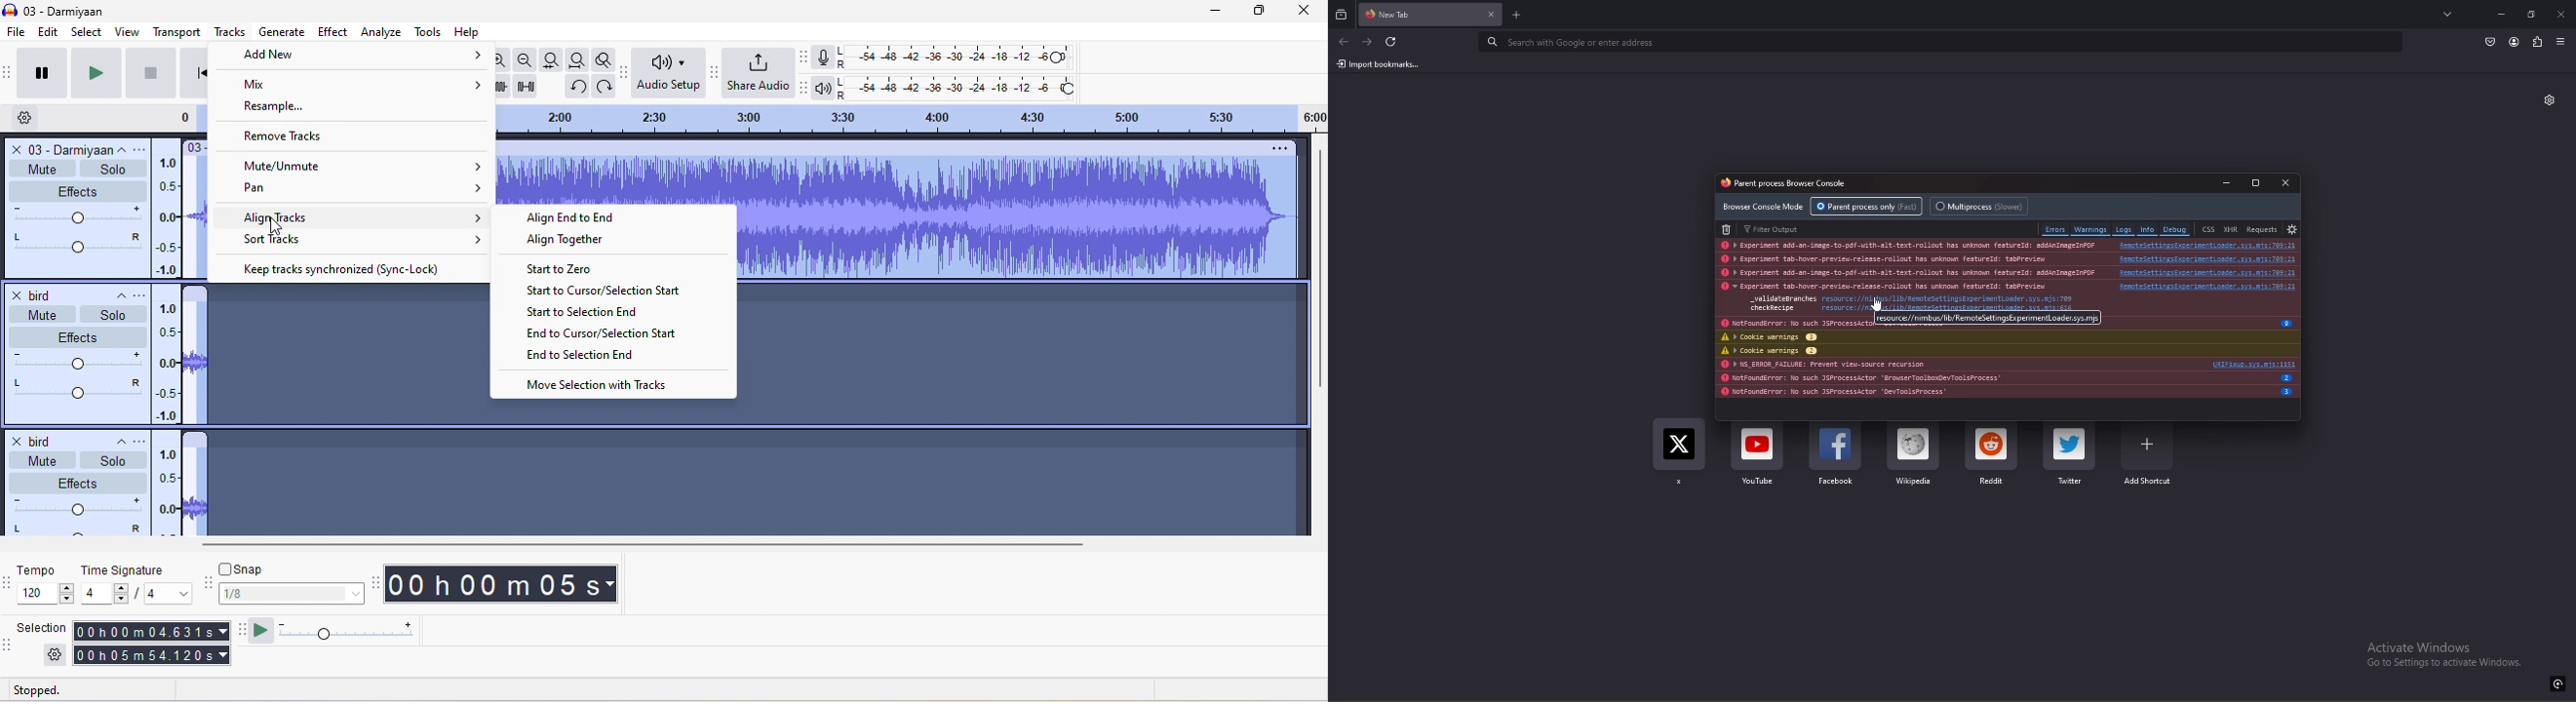  Describe the element at coordinates (2091, 229) in the screenshot. I see `warnings` at that location.